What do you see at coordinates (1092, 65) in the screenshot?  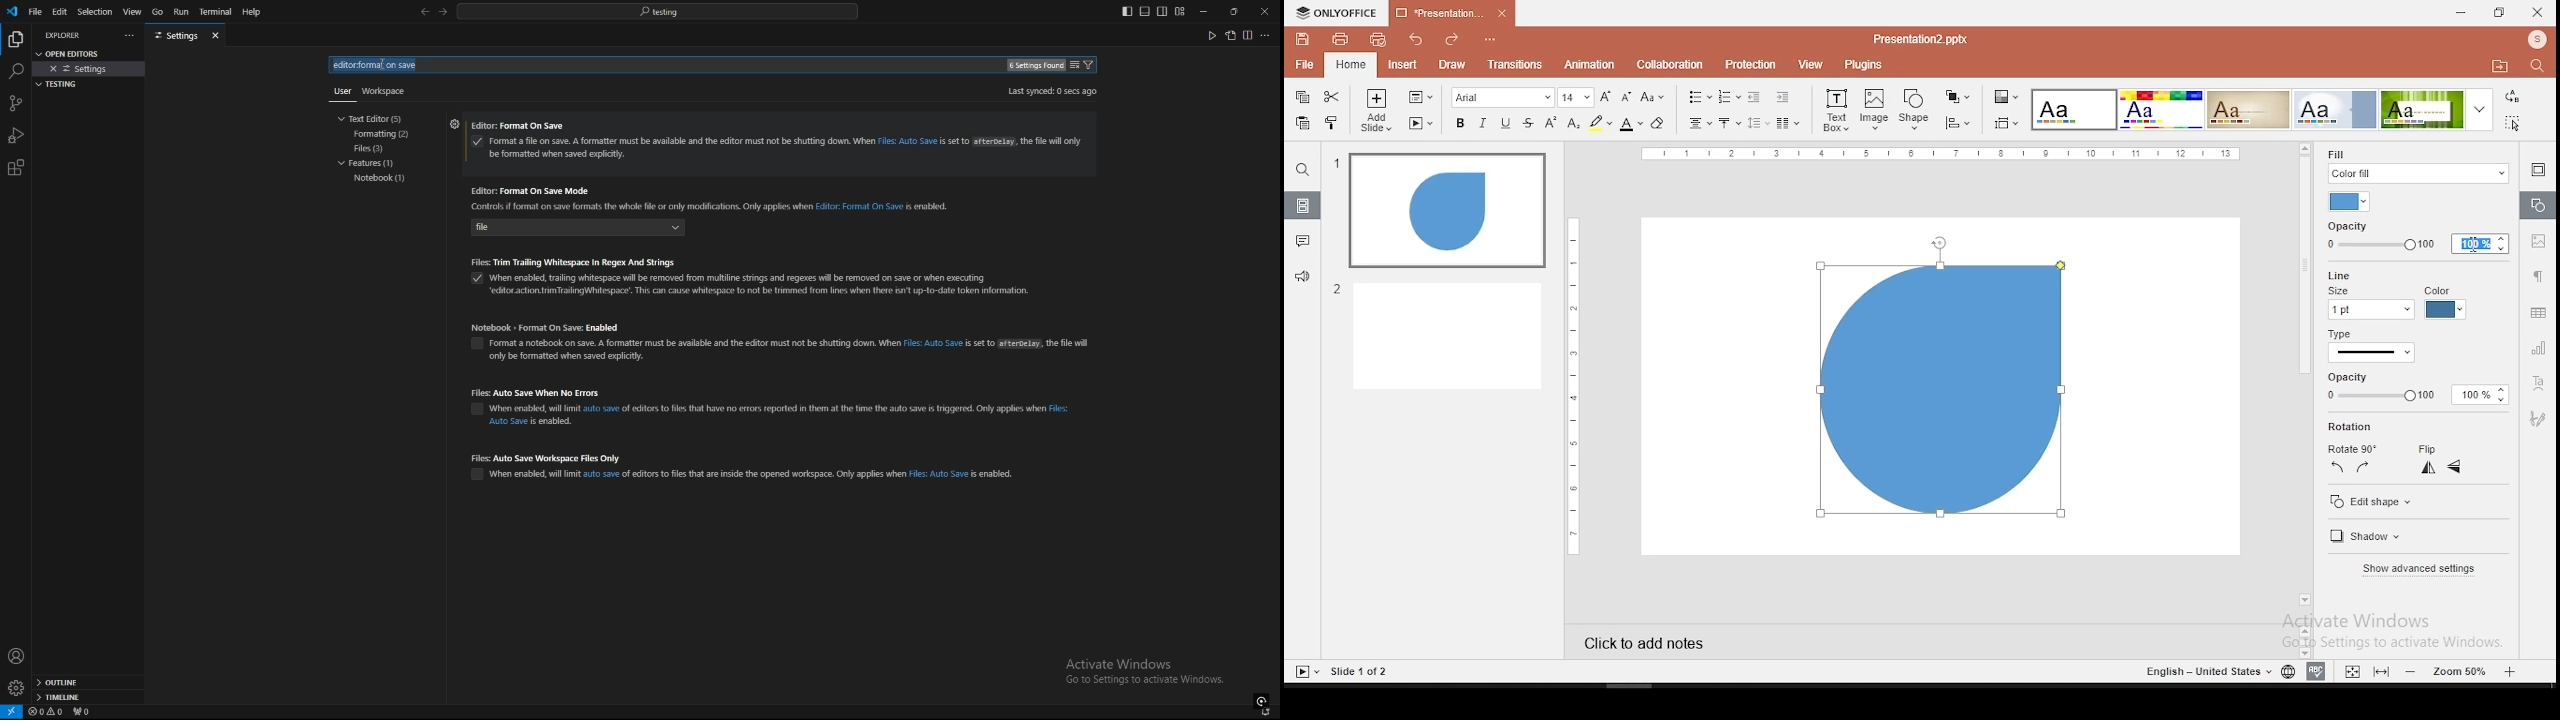 I see `filter settings` at bounding box center [1092, 65].